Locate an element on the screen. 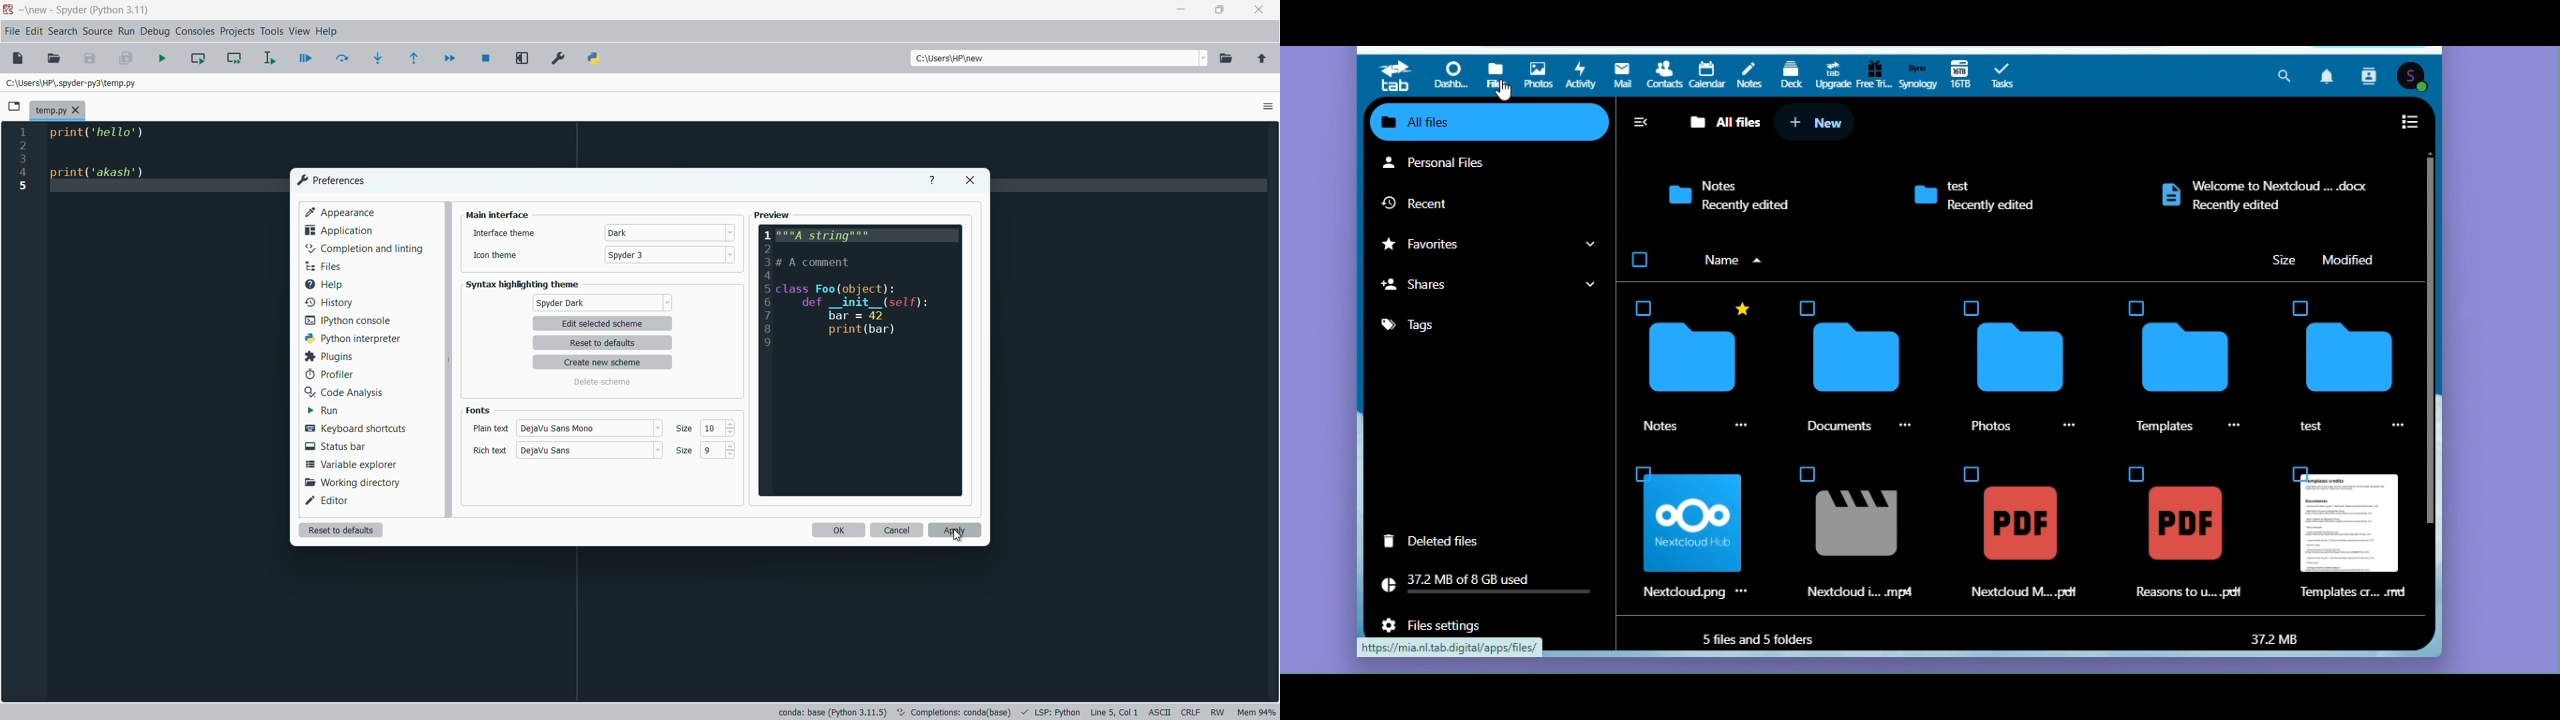  Upgrade is located at coordinates (1832, 74).